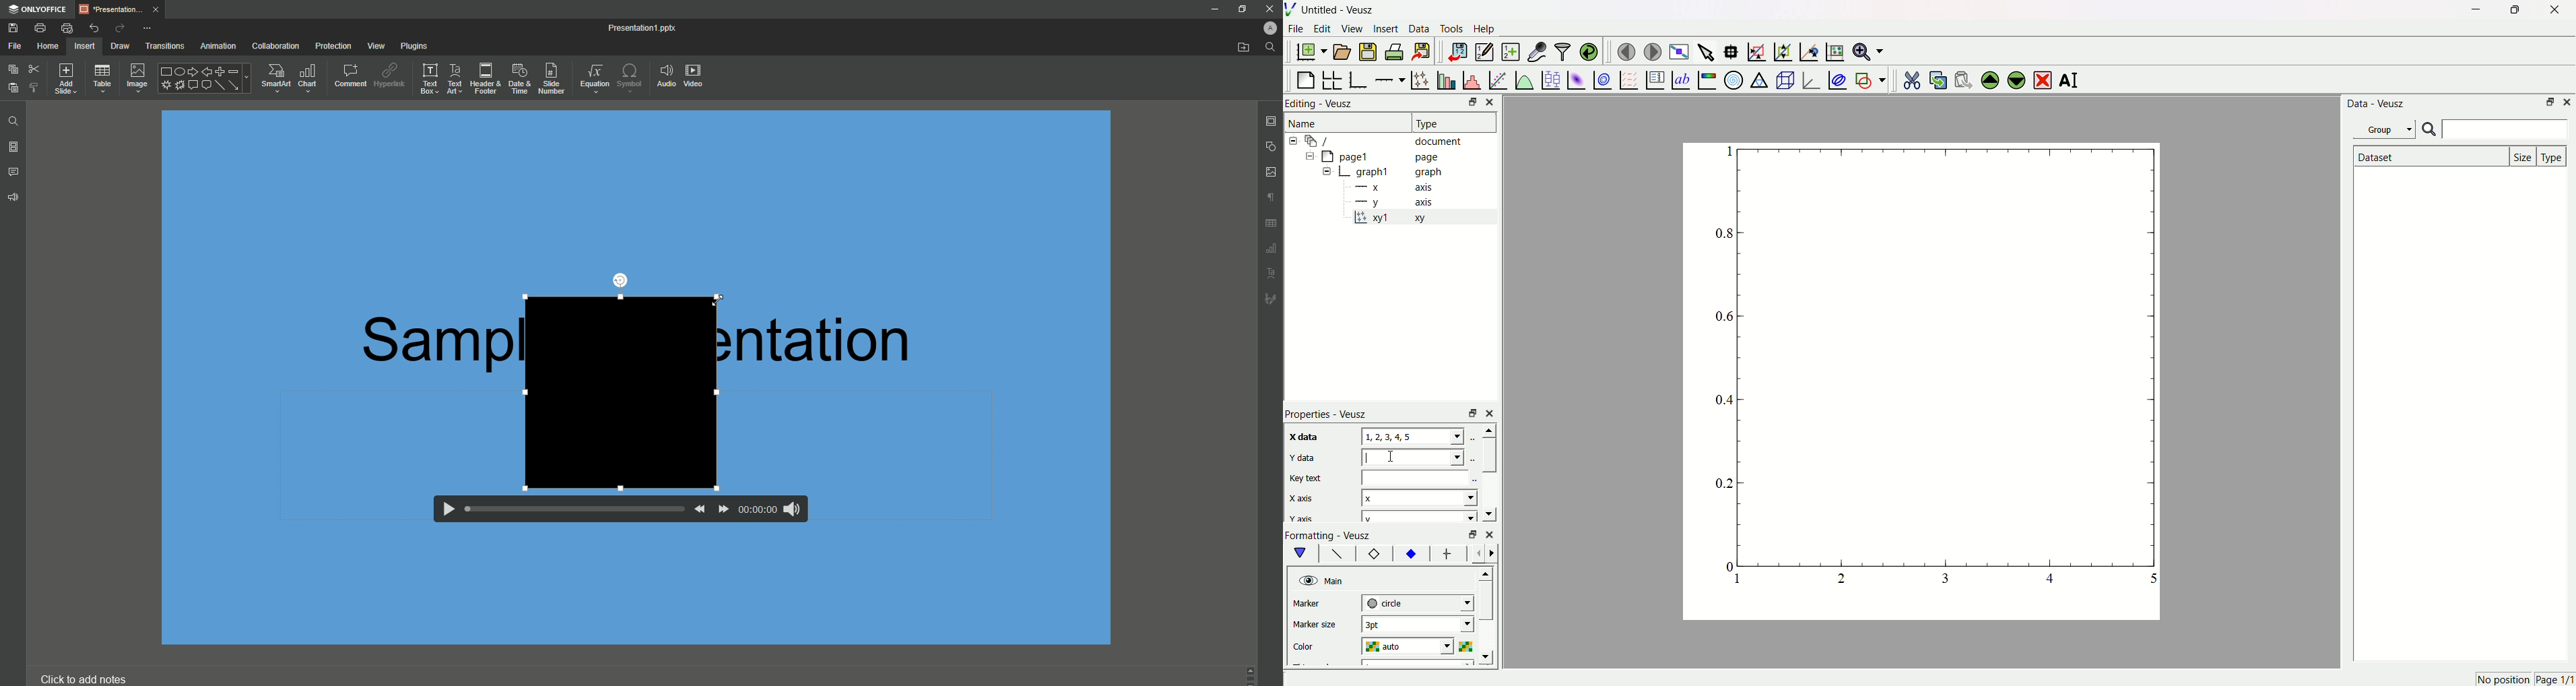  What do you see at coordinates (1268, 250) in the screenshot?
I see `Unnamed Icons` at bounding box center [1268, 250].